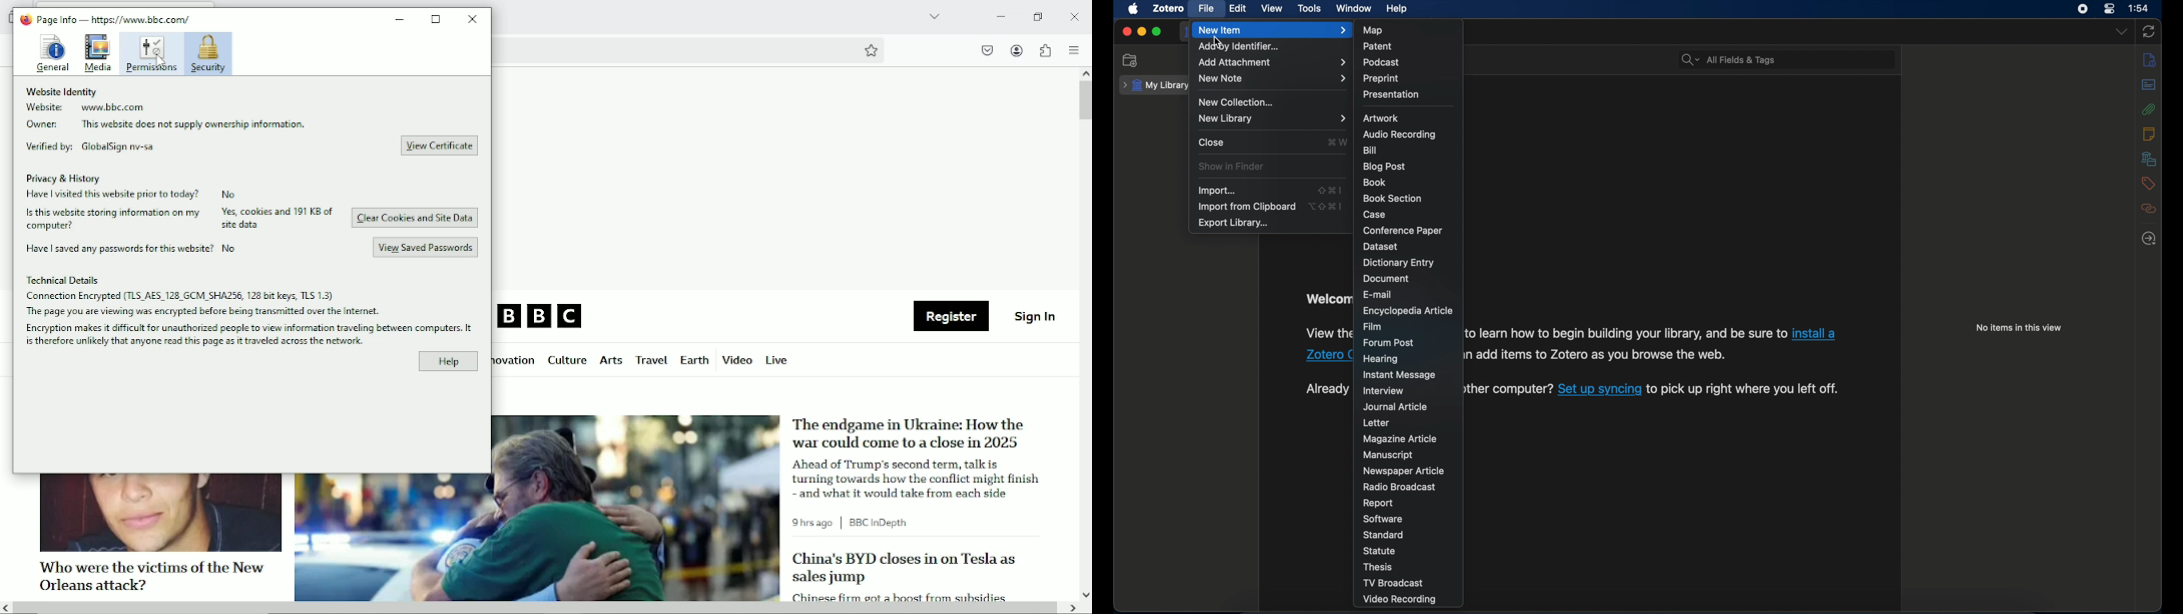 The height and width of the screenshot is (616, 2184). What do you see at coordinates (1626, 333) in the screenshot?
I see `to learn how to begin building your library, and be sure to` at bounding box center [1626, 333].